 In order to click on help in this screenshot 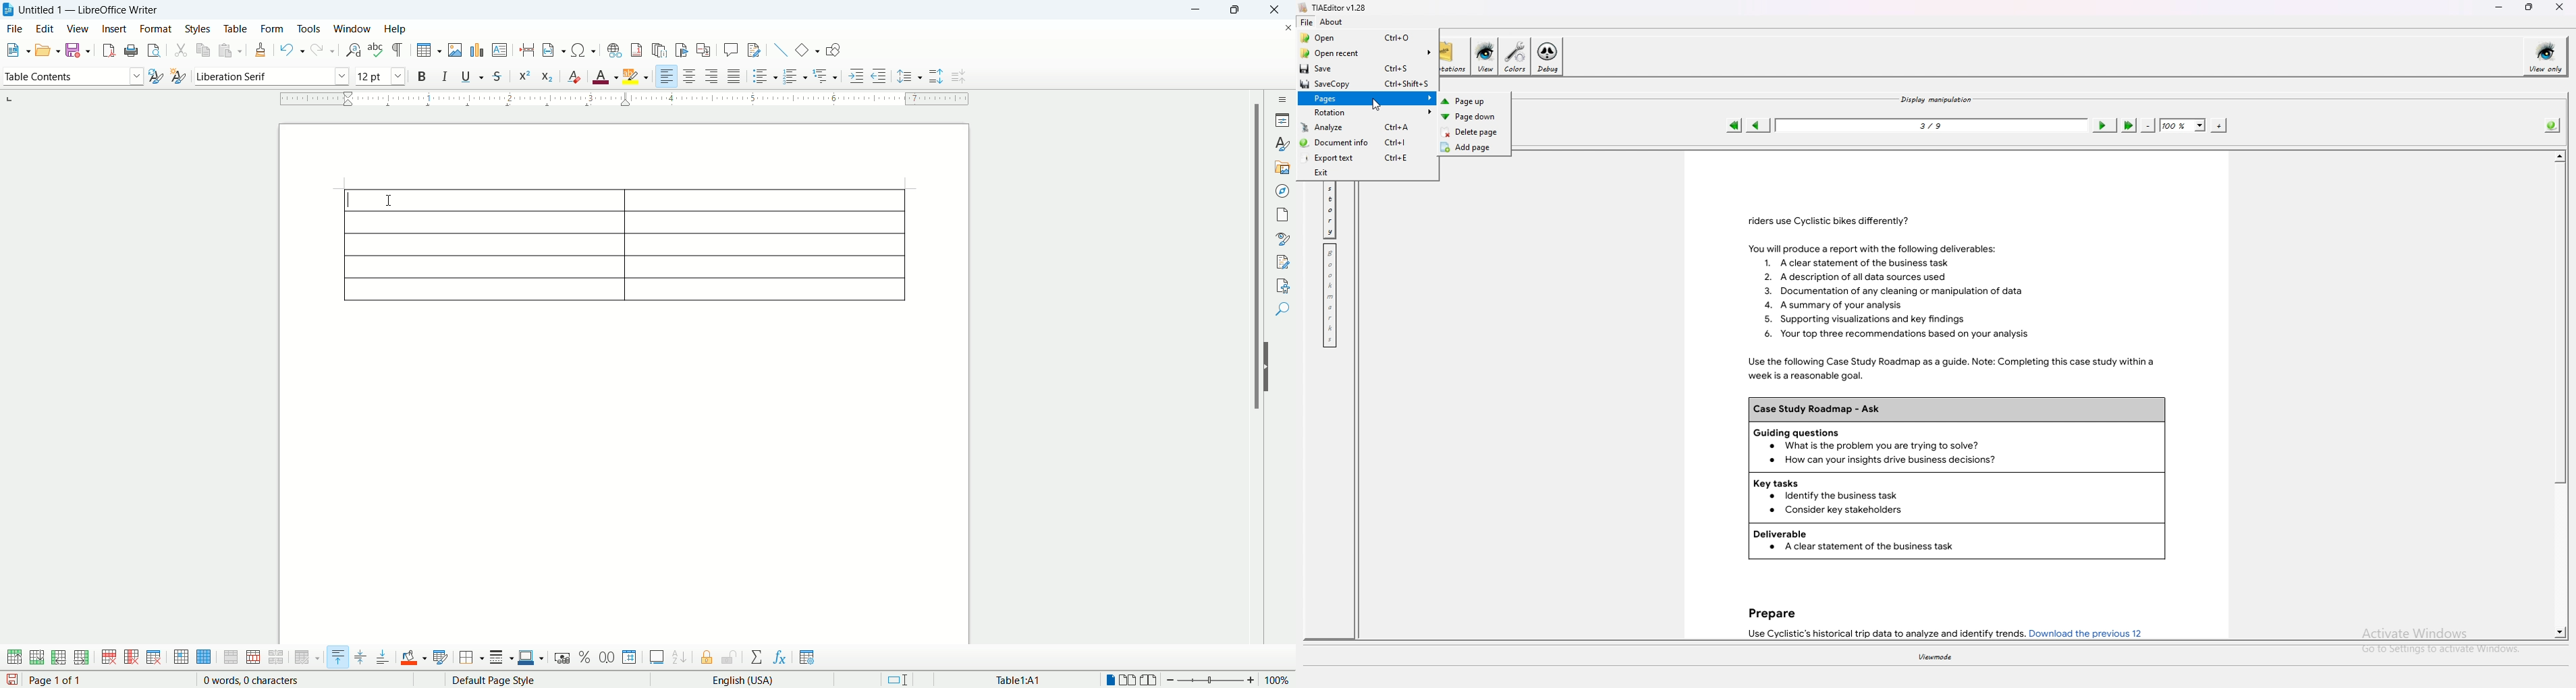, I will do `click(395, 30)`.